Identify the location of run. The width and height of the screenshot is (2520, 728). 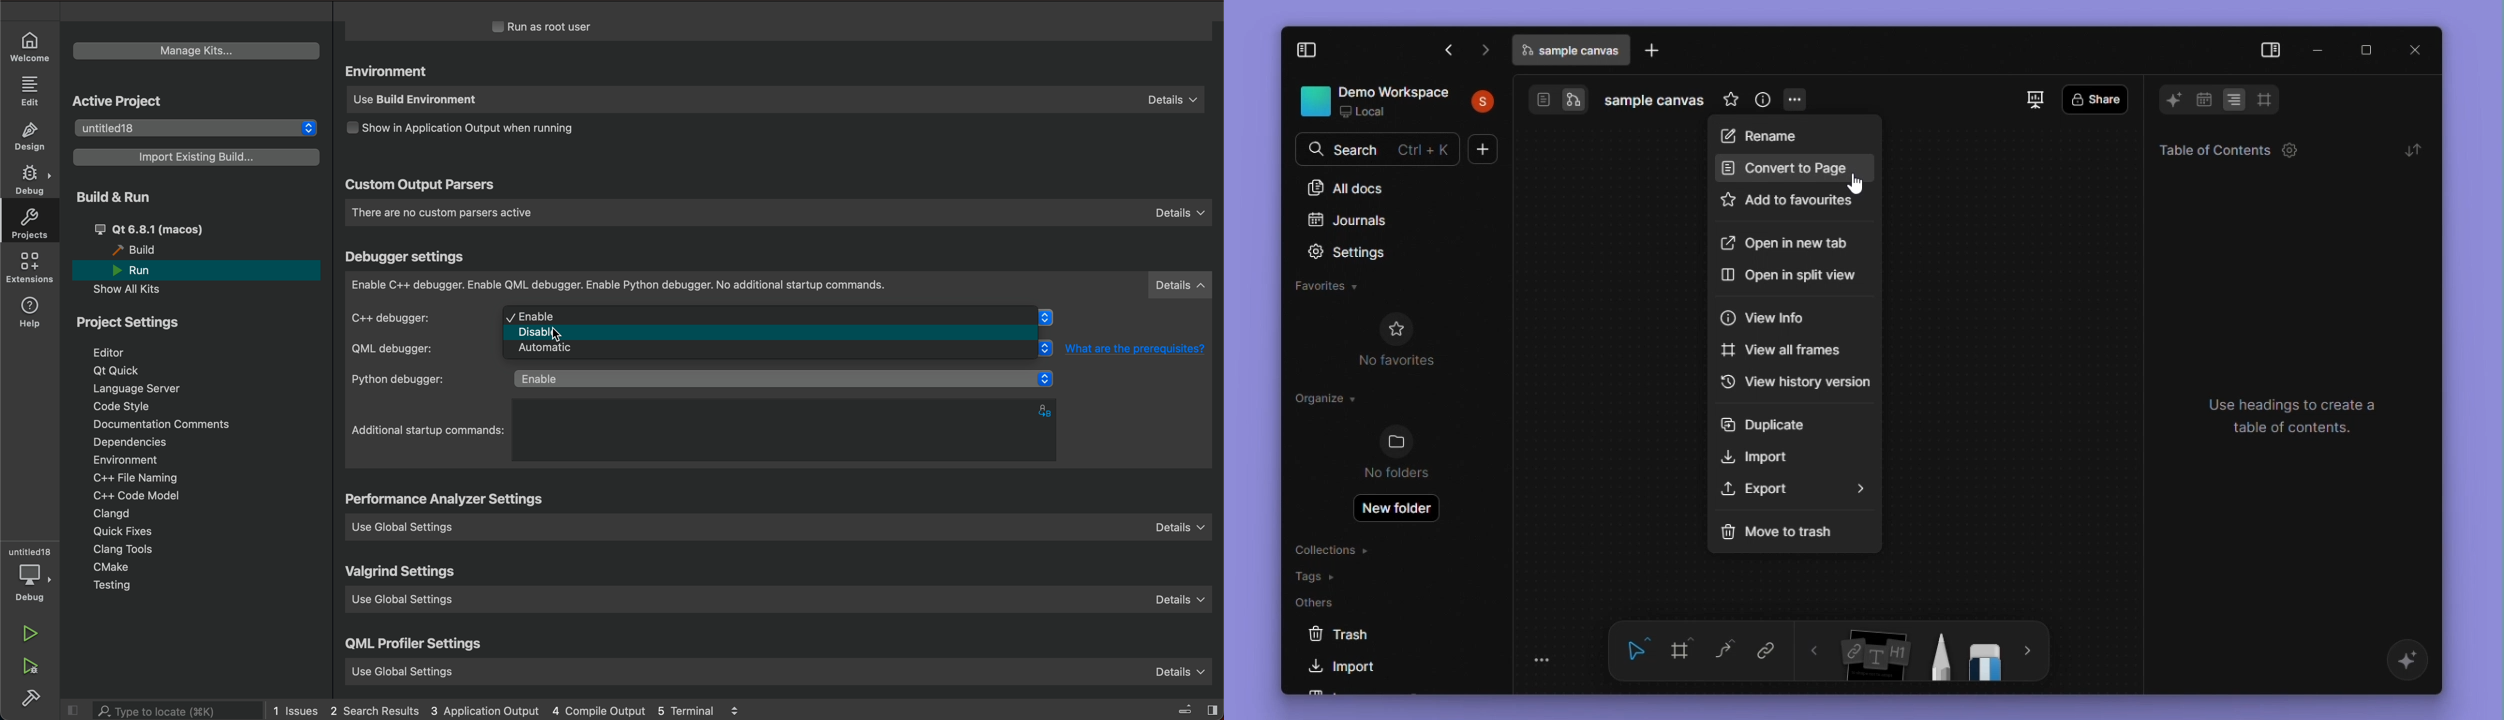
(30, 632).